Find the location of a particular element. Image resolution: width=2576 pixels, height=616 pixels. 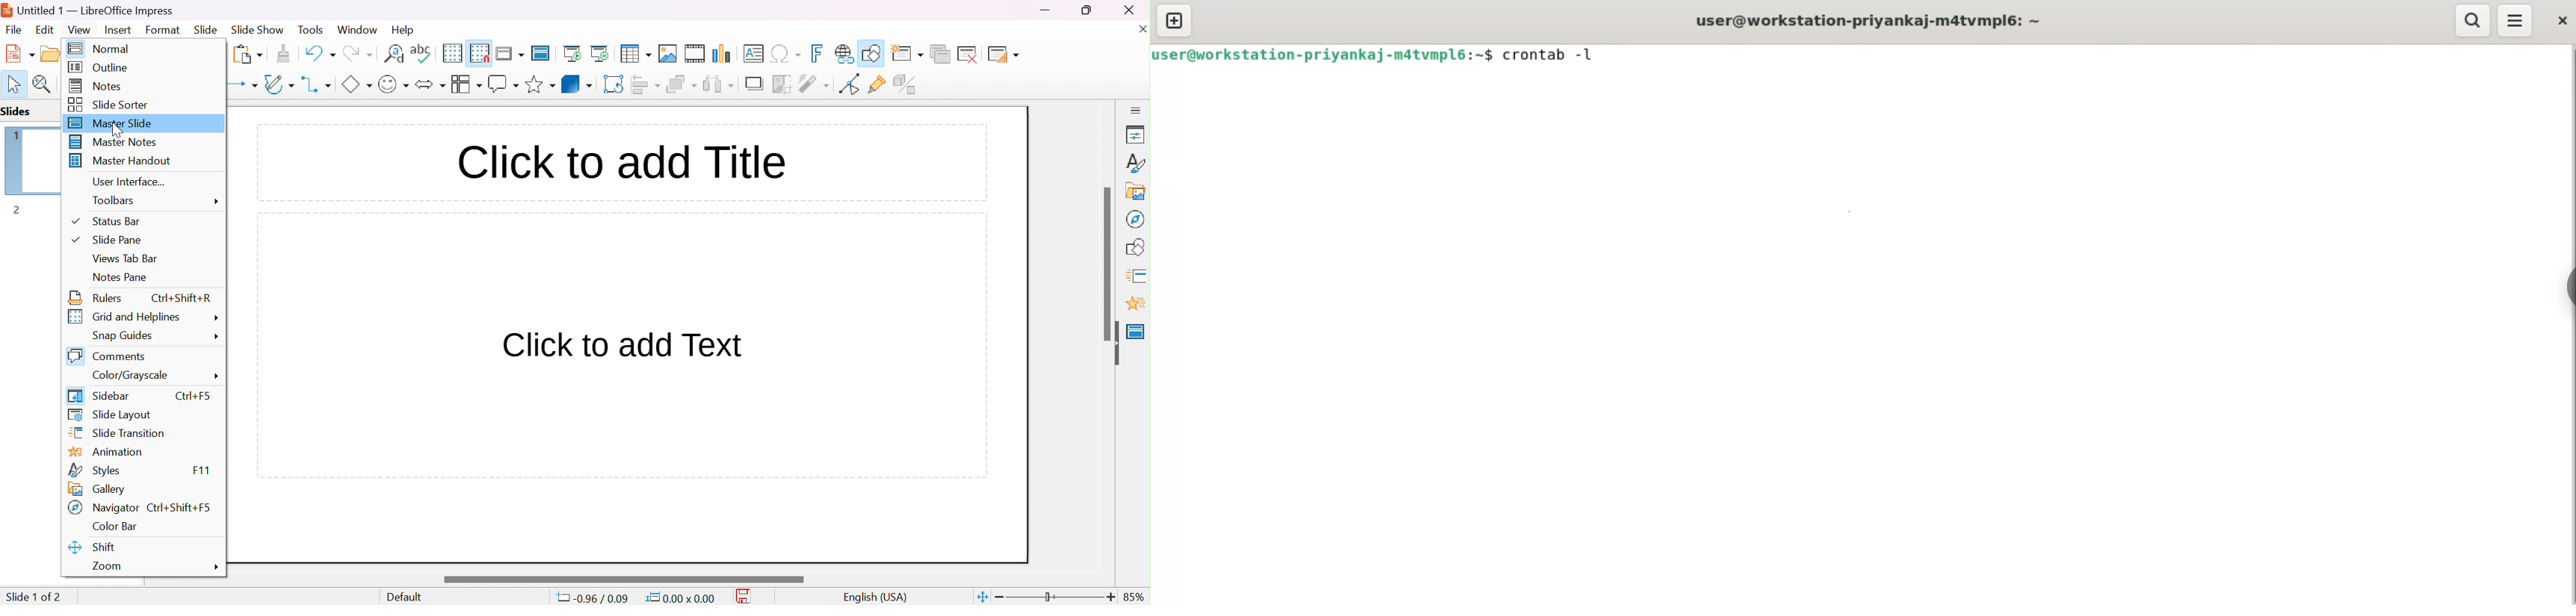

tools is located at coordinates (312, 30).